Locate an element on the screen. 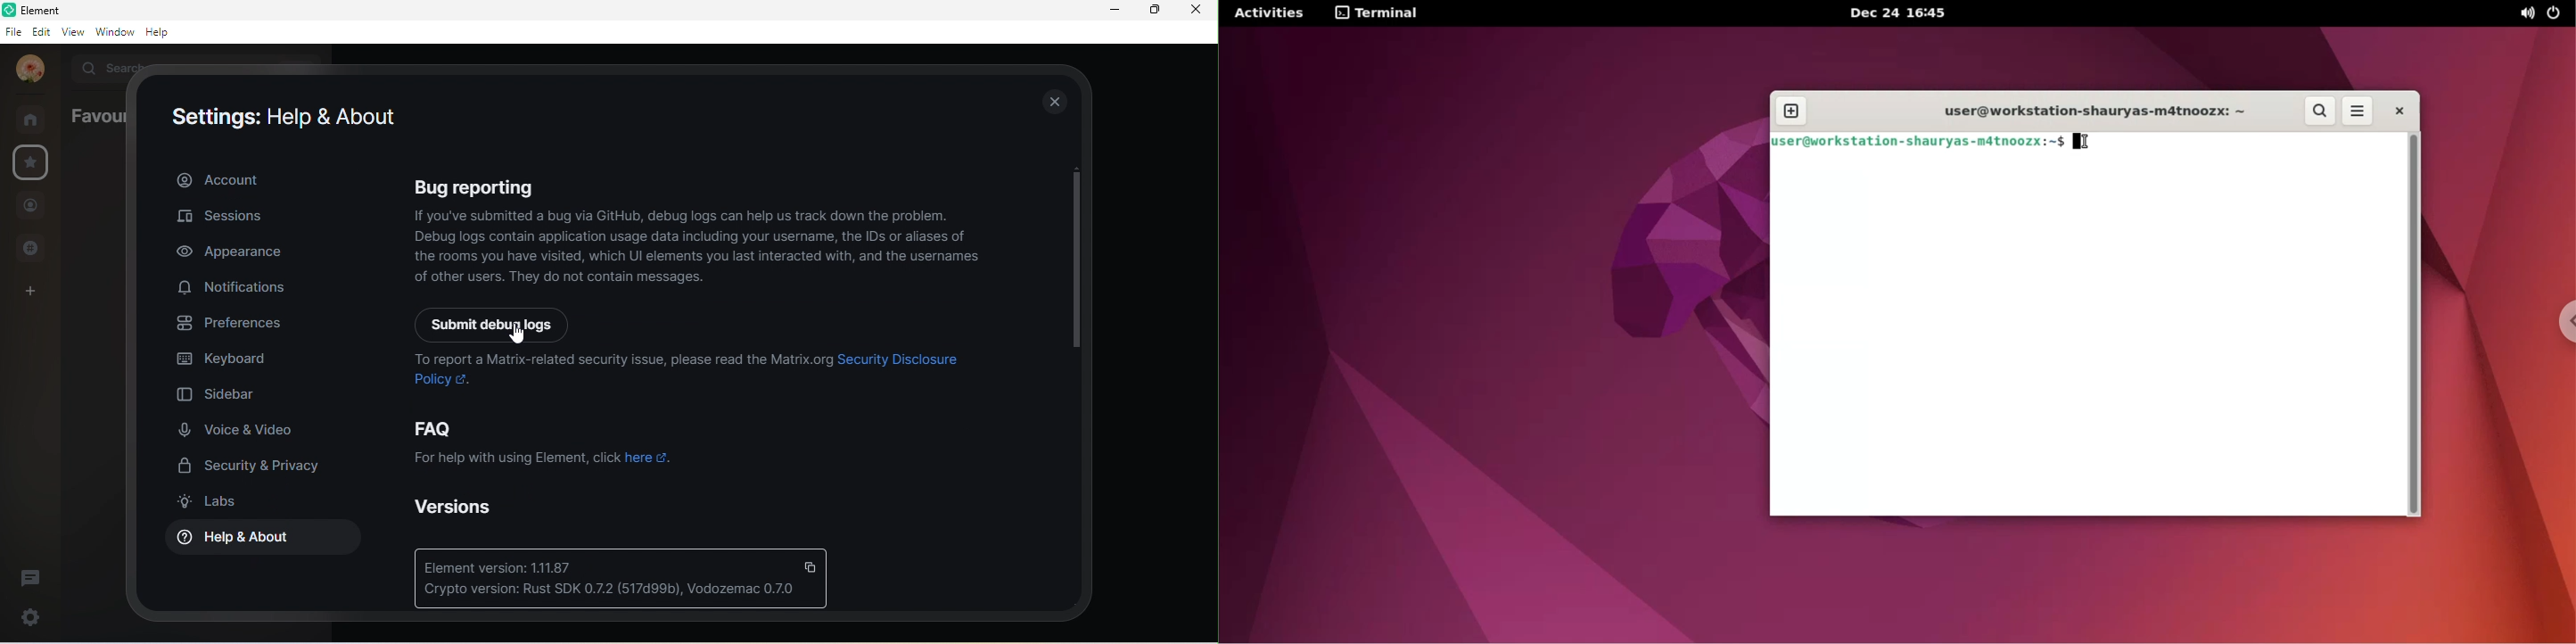  people is located at coordinates (31, 205).